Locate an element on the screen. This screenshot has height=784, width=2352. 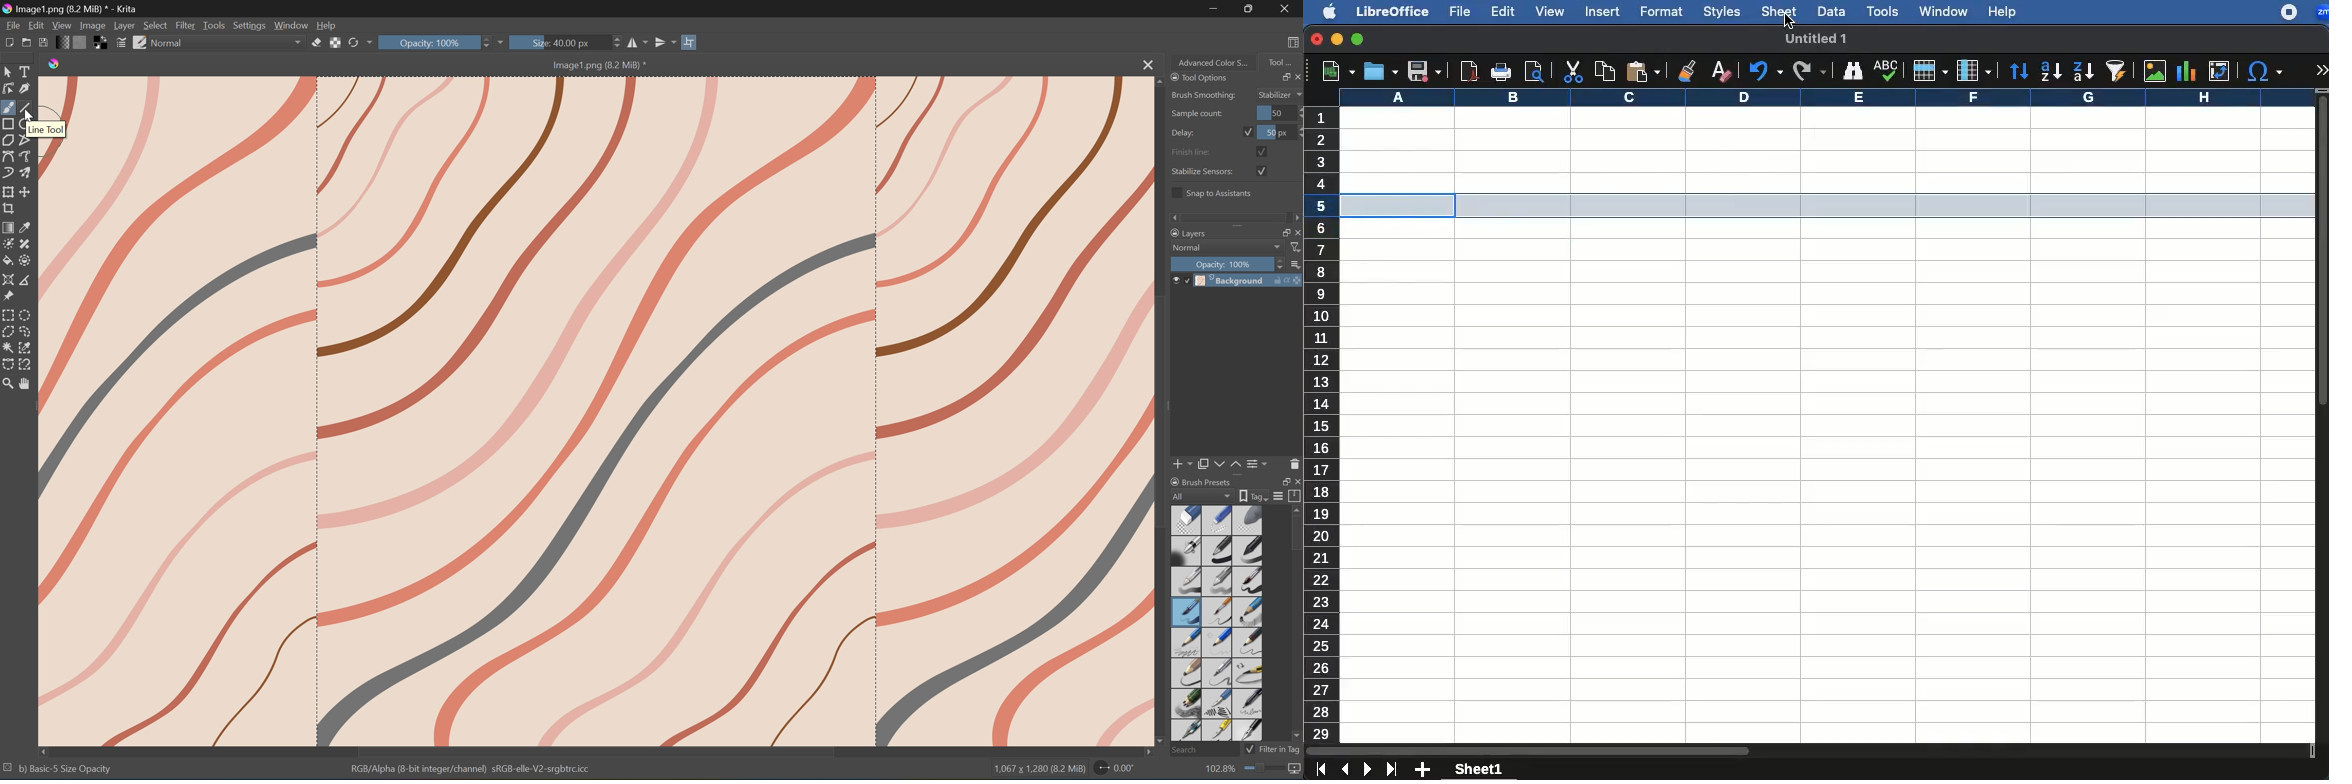
styles is located at coordinates (1723, 12).